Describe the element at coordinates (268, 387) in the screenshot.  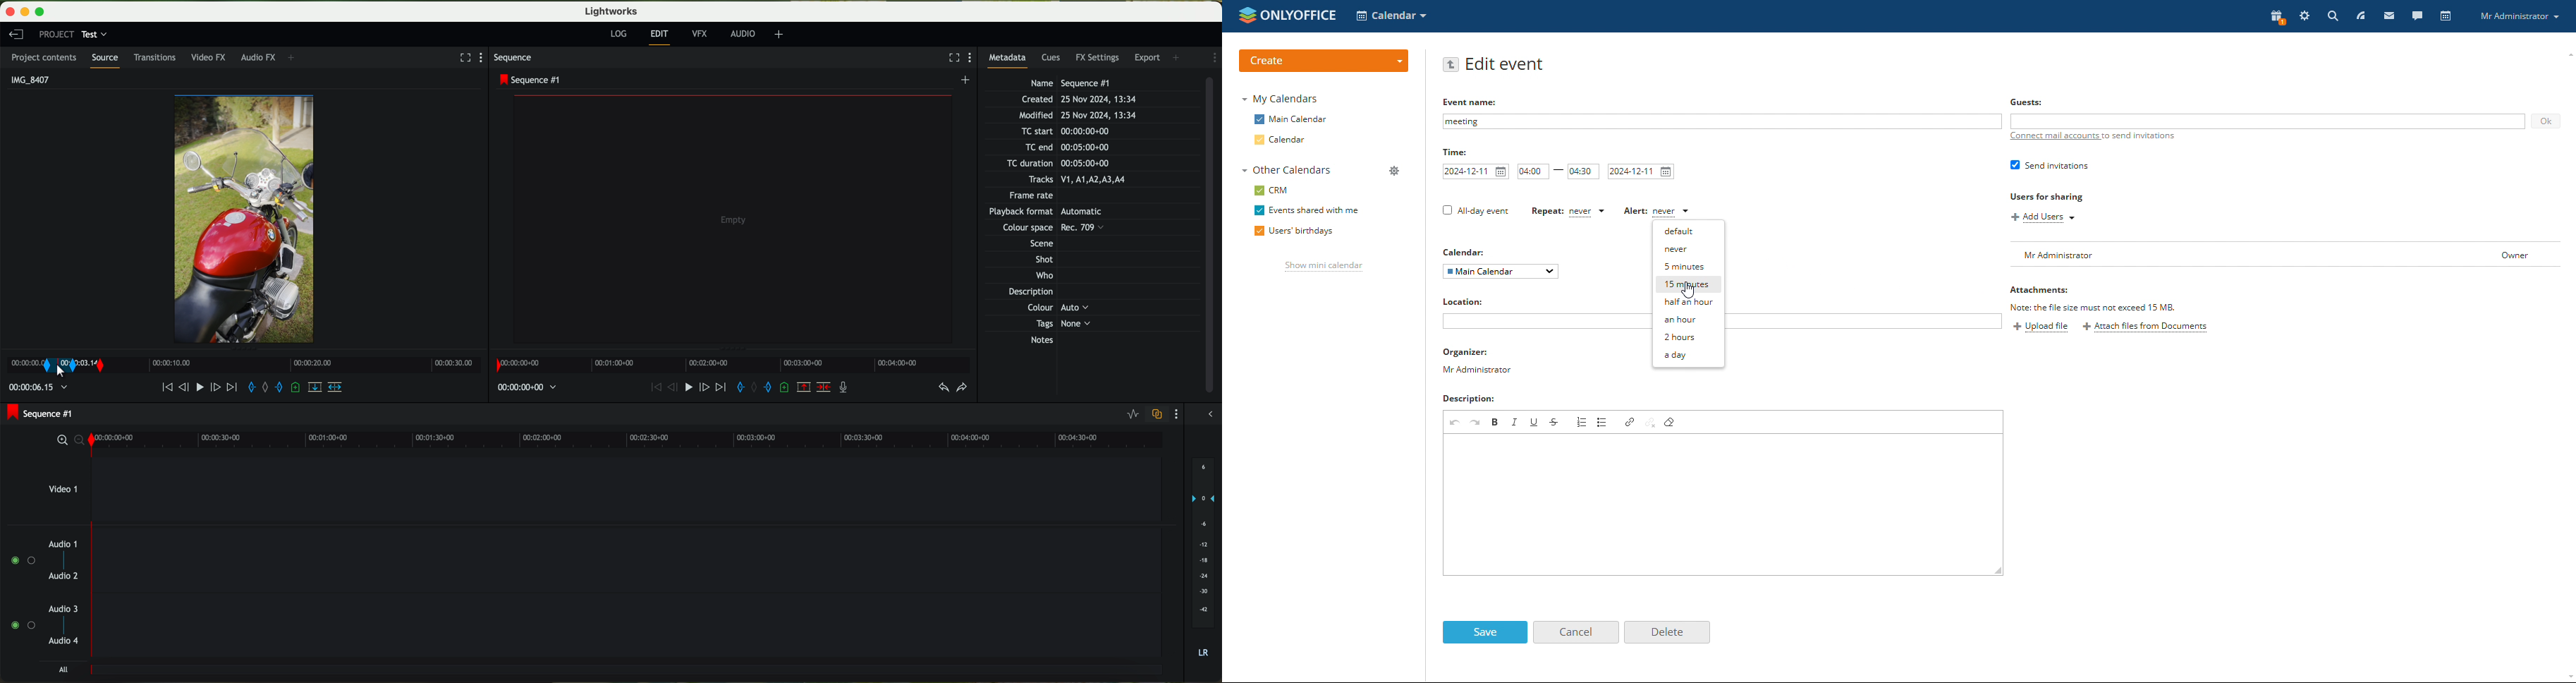
I see `clear marks` at that location.